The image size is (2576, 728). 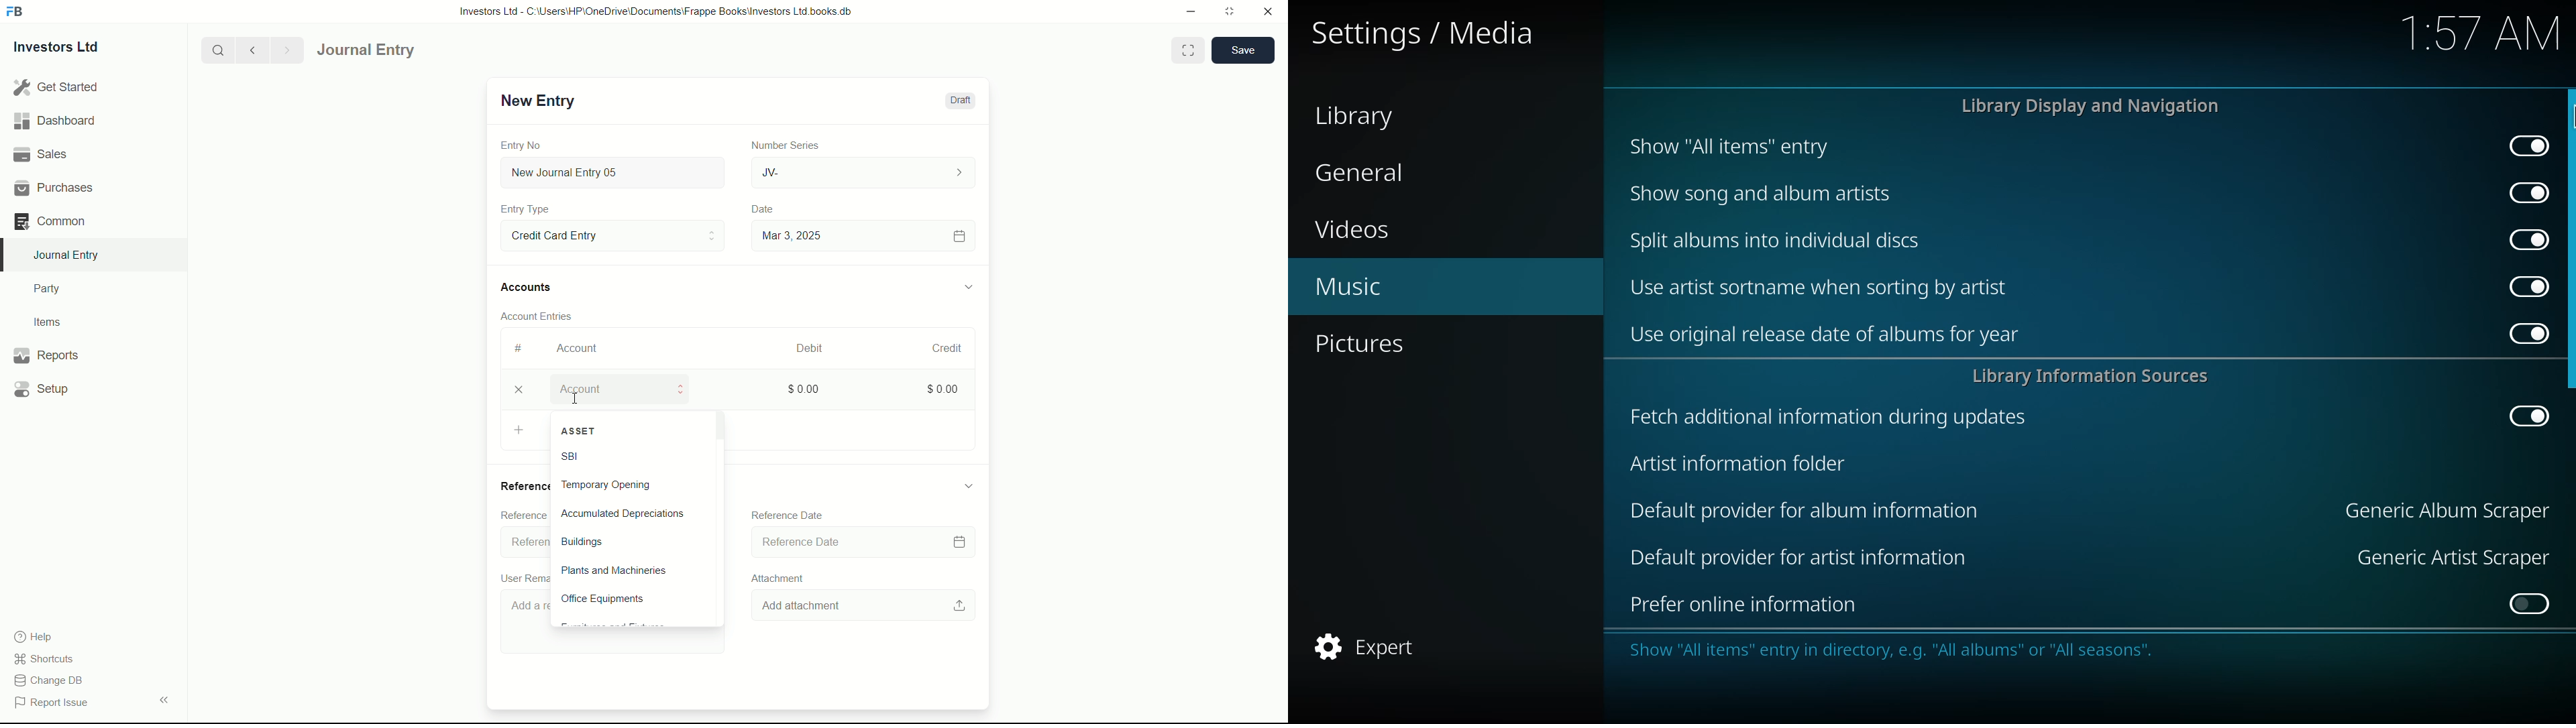 What do you see at coordinates (217, 49) in the screenshot?
I see `search` at bounding box center [217, 49].